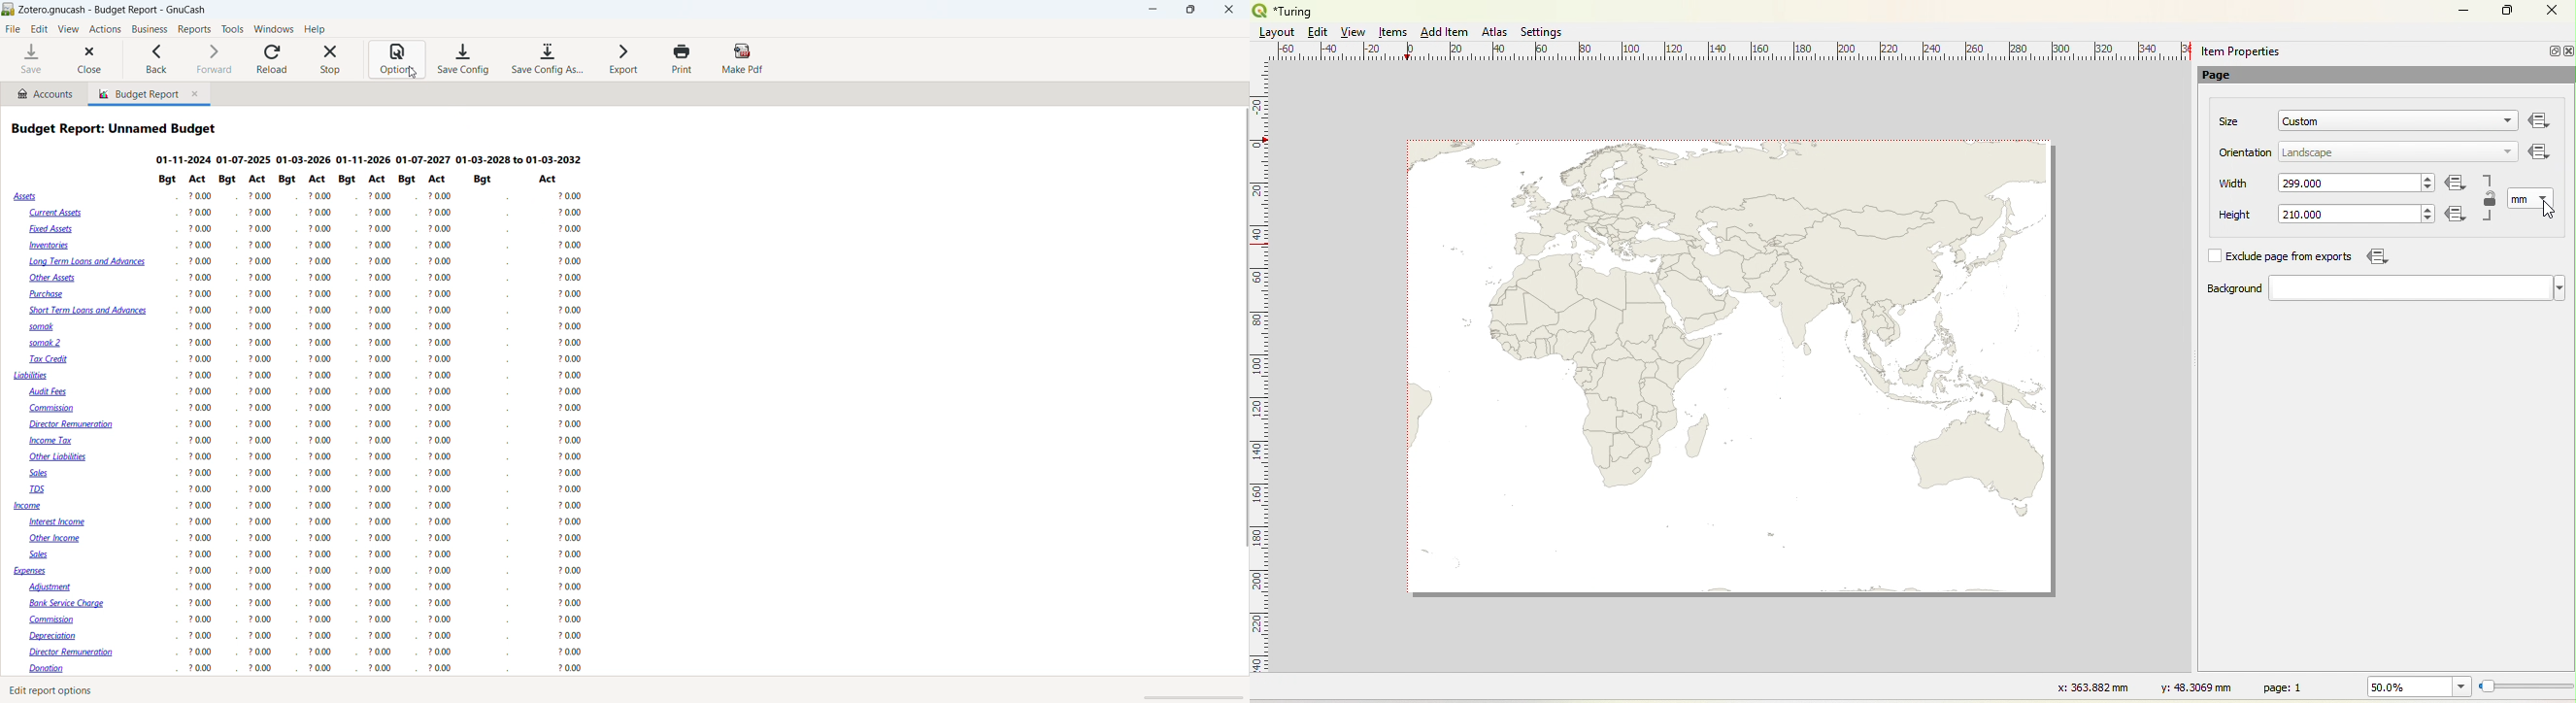  Describe the element at coordinates (76, 652) in the screenshot. I see `Director Remuneration` at that location.